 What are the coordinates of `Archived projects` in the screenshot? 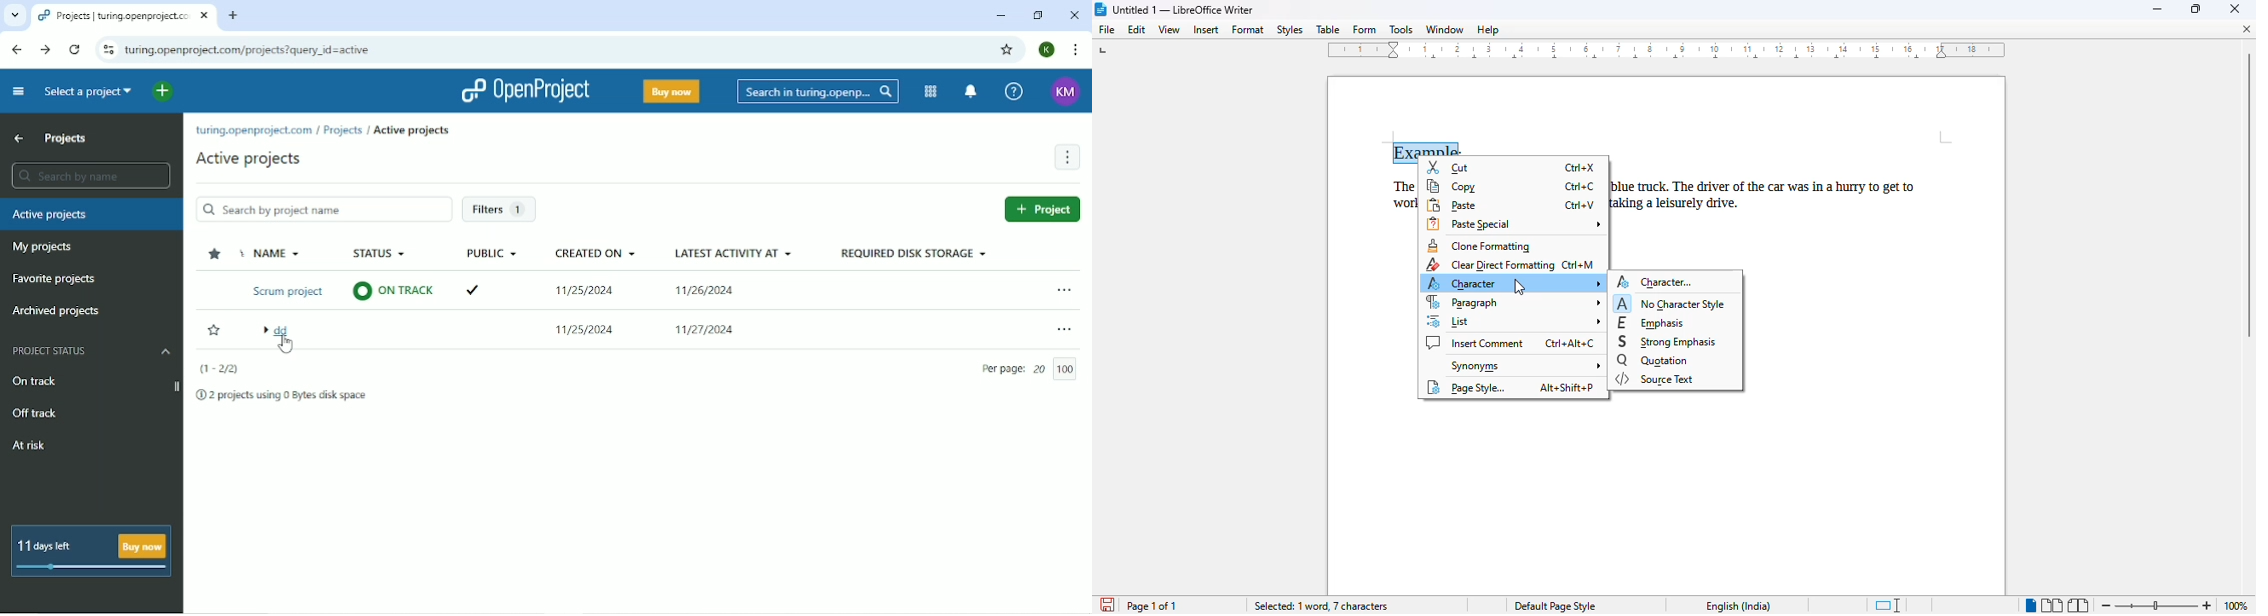 It's located at (57, 310).